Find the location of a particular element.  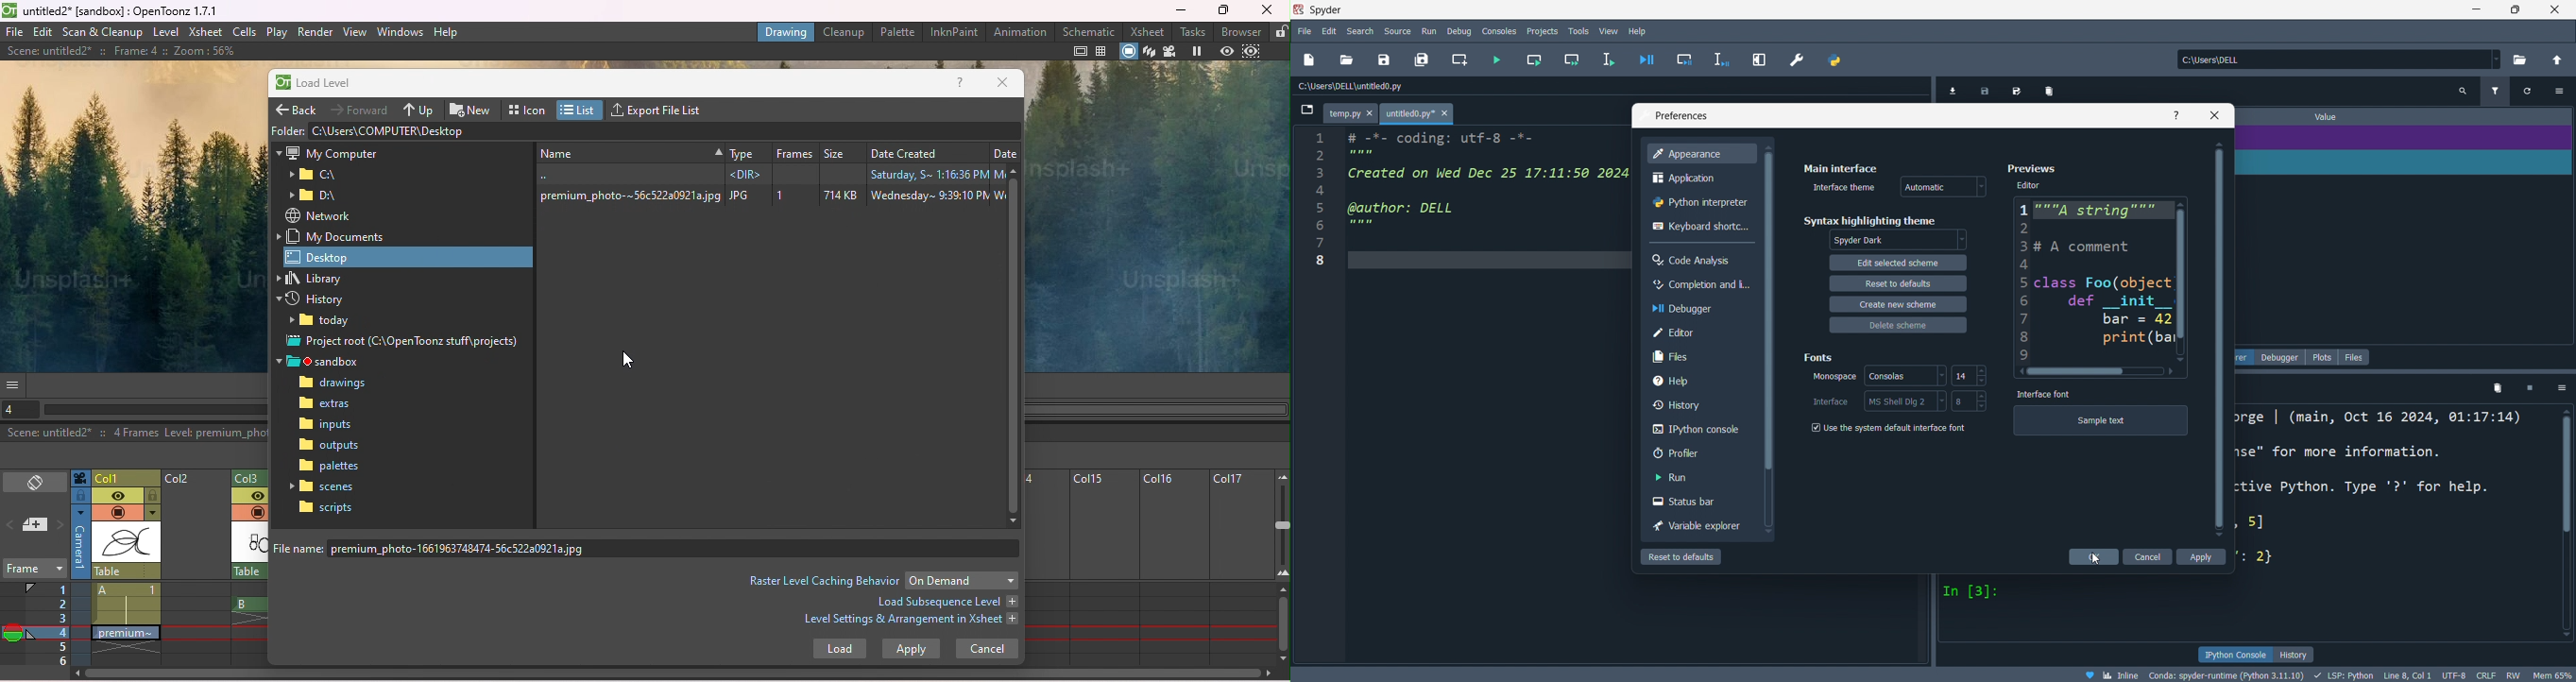

debug file is located at coordinates (1649, 60).